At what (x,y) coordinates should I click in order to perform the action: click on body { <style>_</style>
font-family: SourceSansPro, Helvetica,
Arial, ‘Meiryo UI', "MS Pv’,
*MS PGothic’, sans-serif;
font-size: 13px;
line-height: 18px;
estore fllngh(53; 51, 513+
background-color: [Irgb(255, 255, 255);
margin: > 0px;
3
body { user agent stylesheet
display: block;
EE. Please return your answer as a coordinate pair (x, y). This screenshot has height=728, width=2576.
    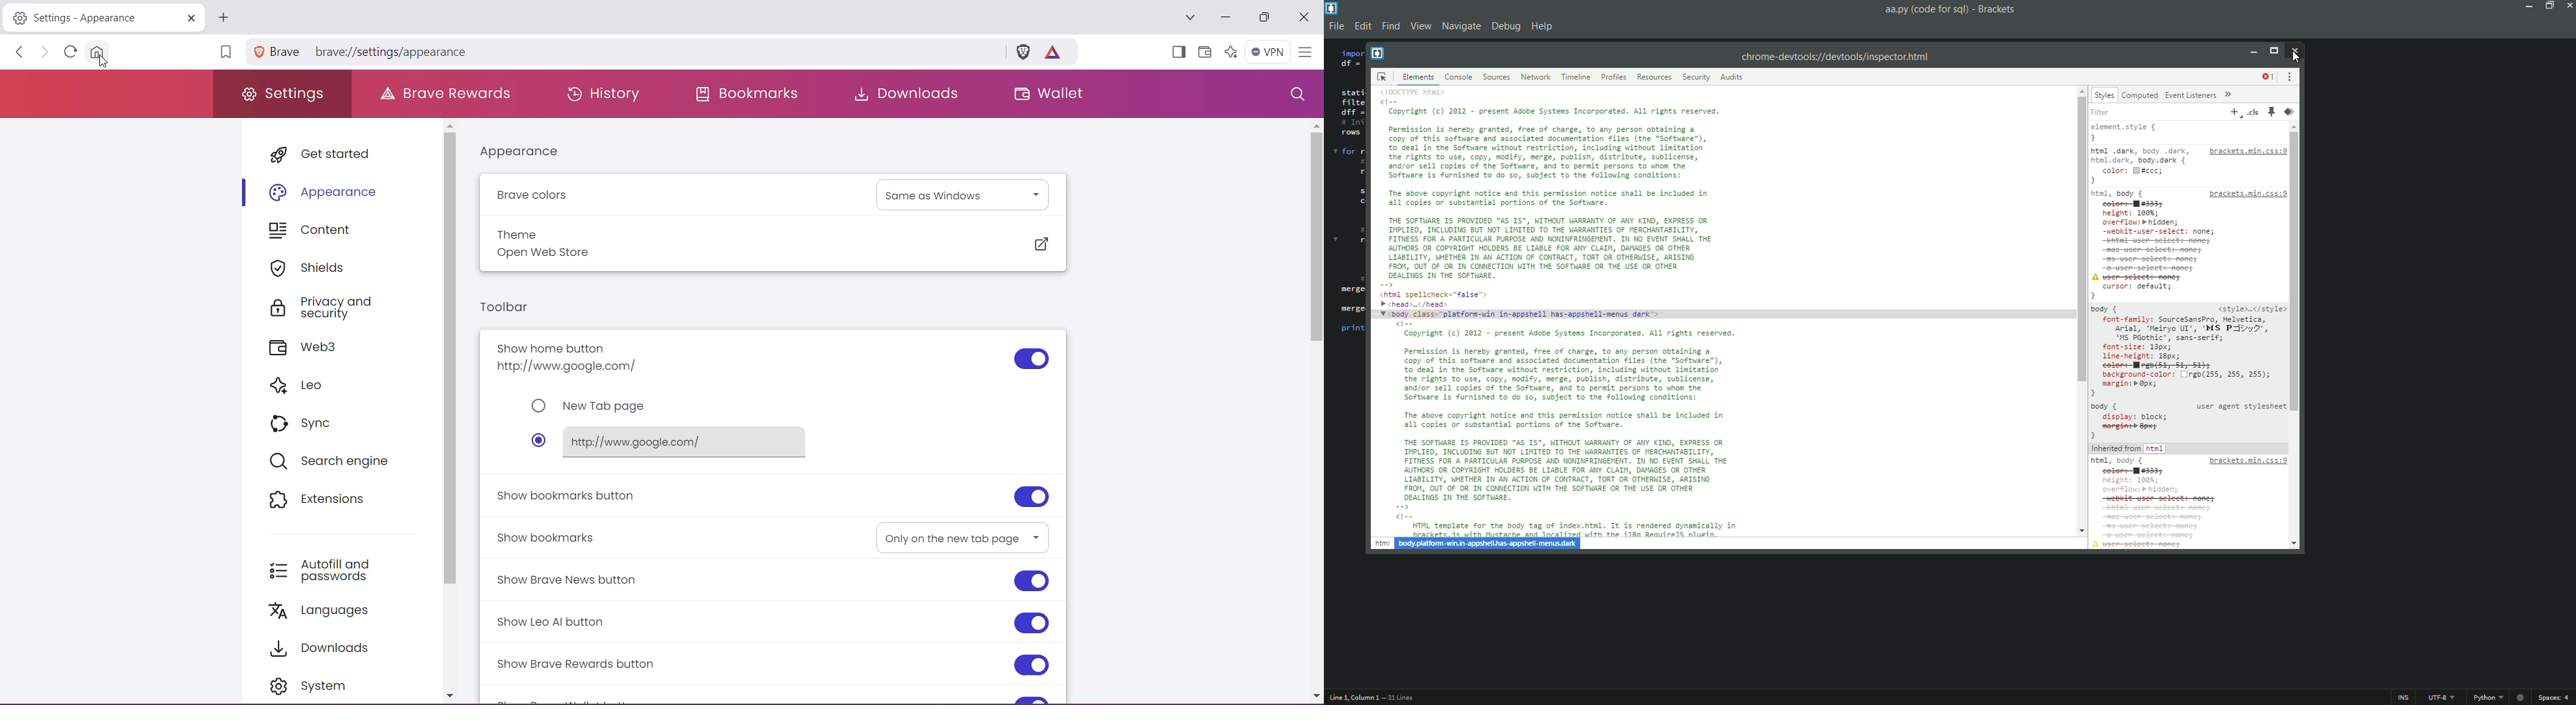
    Looking at the image, I should click on (2188, 371).